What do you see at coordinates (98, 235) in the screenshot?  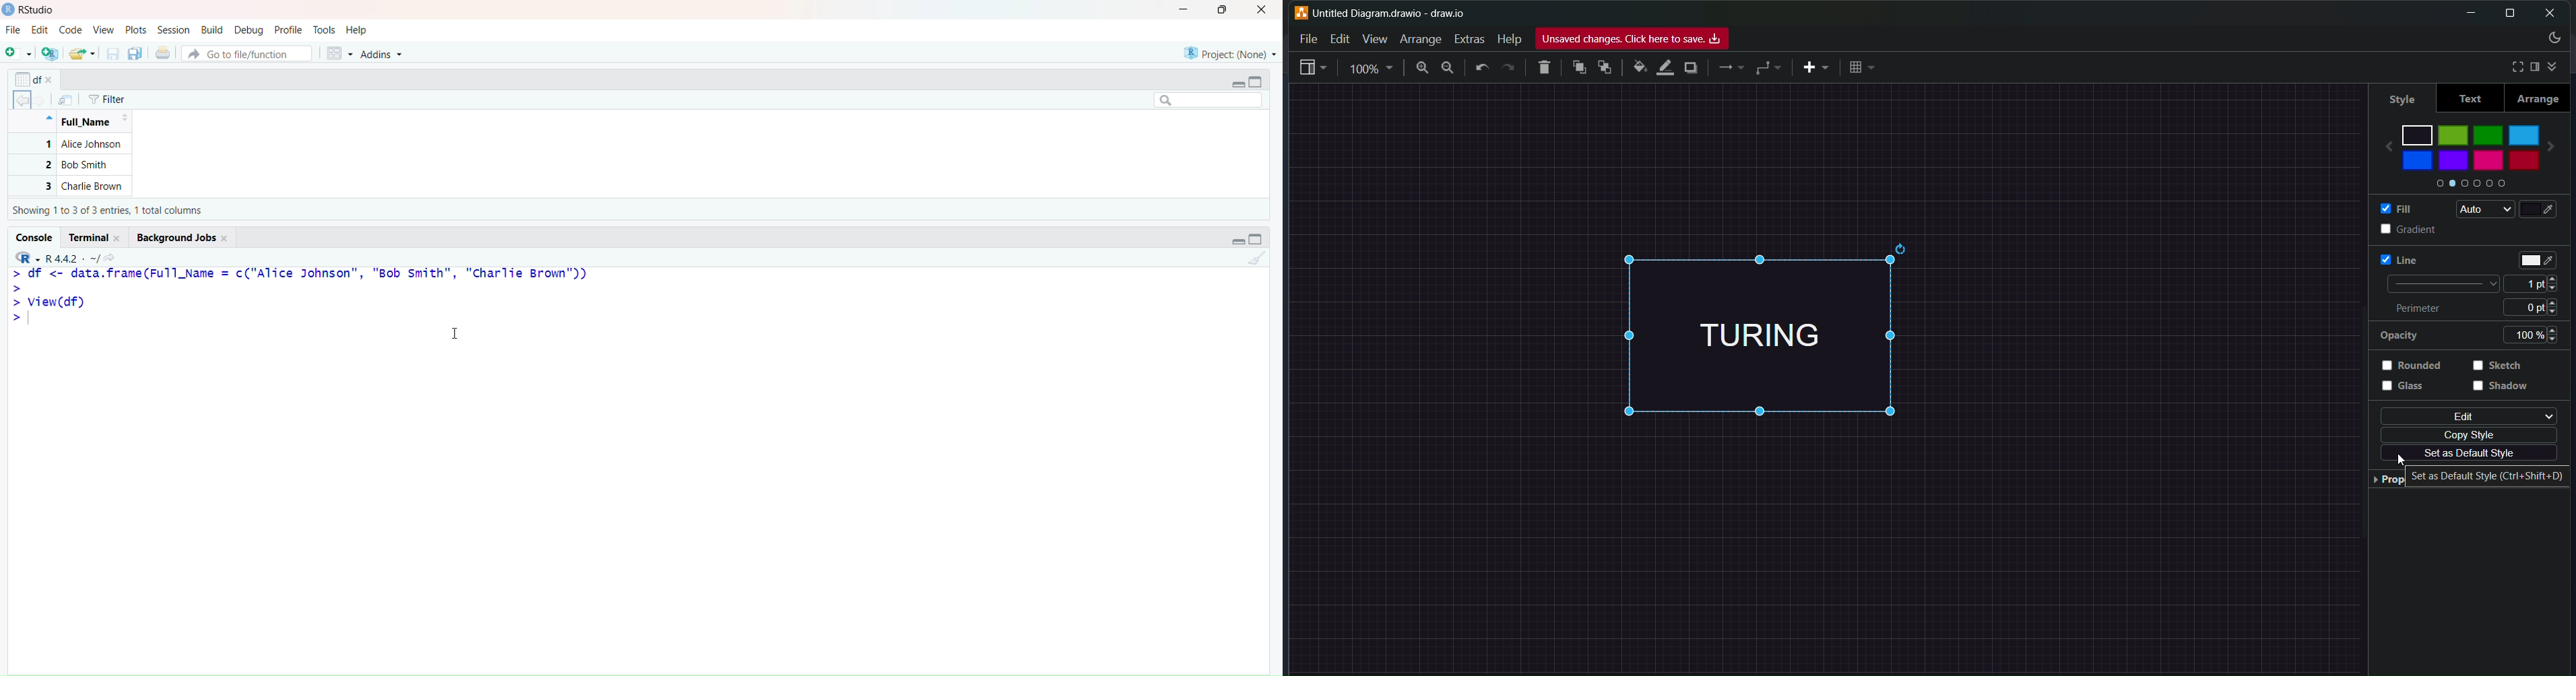 I see `Terminal` at bounding box center [98, 235].